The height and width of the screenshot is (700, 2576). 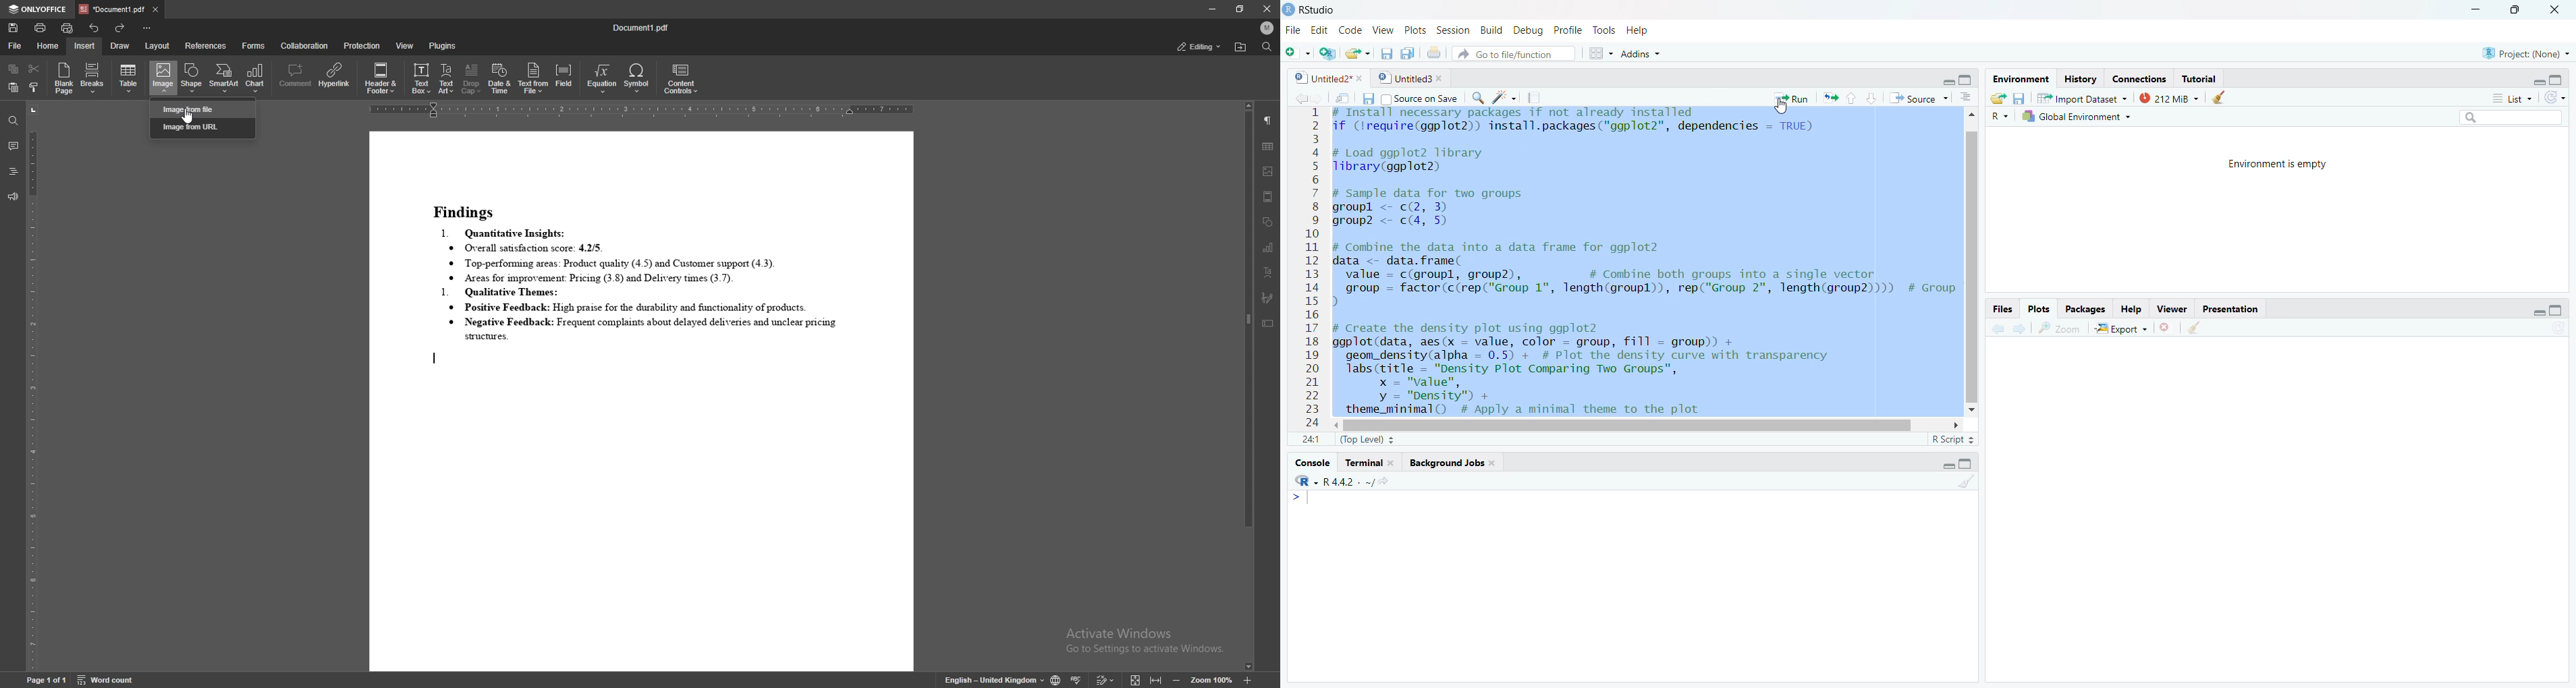 What do you see at coordinates (1421, 98) in the screenshot?
I see `source on save` at bounding box center [1421, 98].